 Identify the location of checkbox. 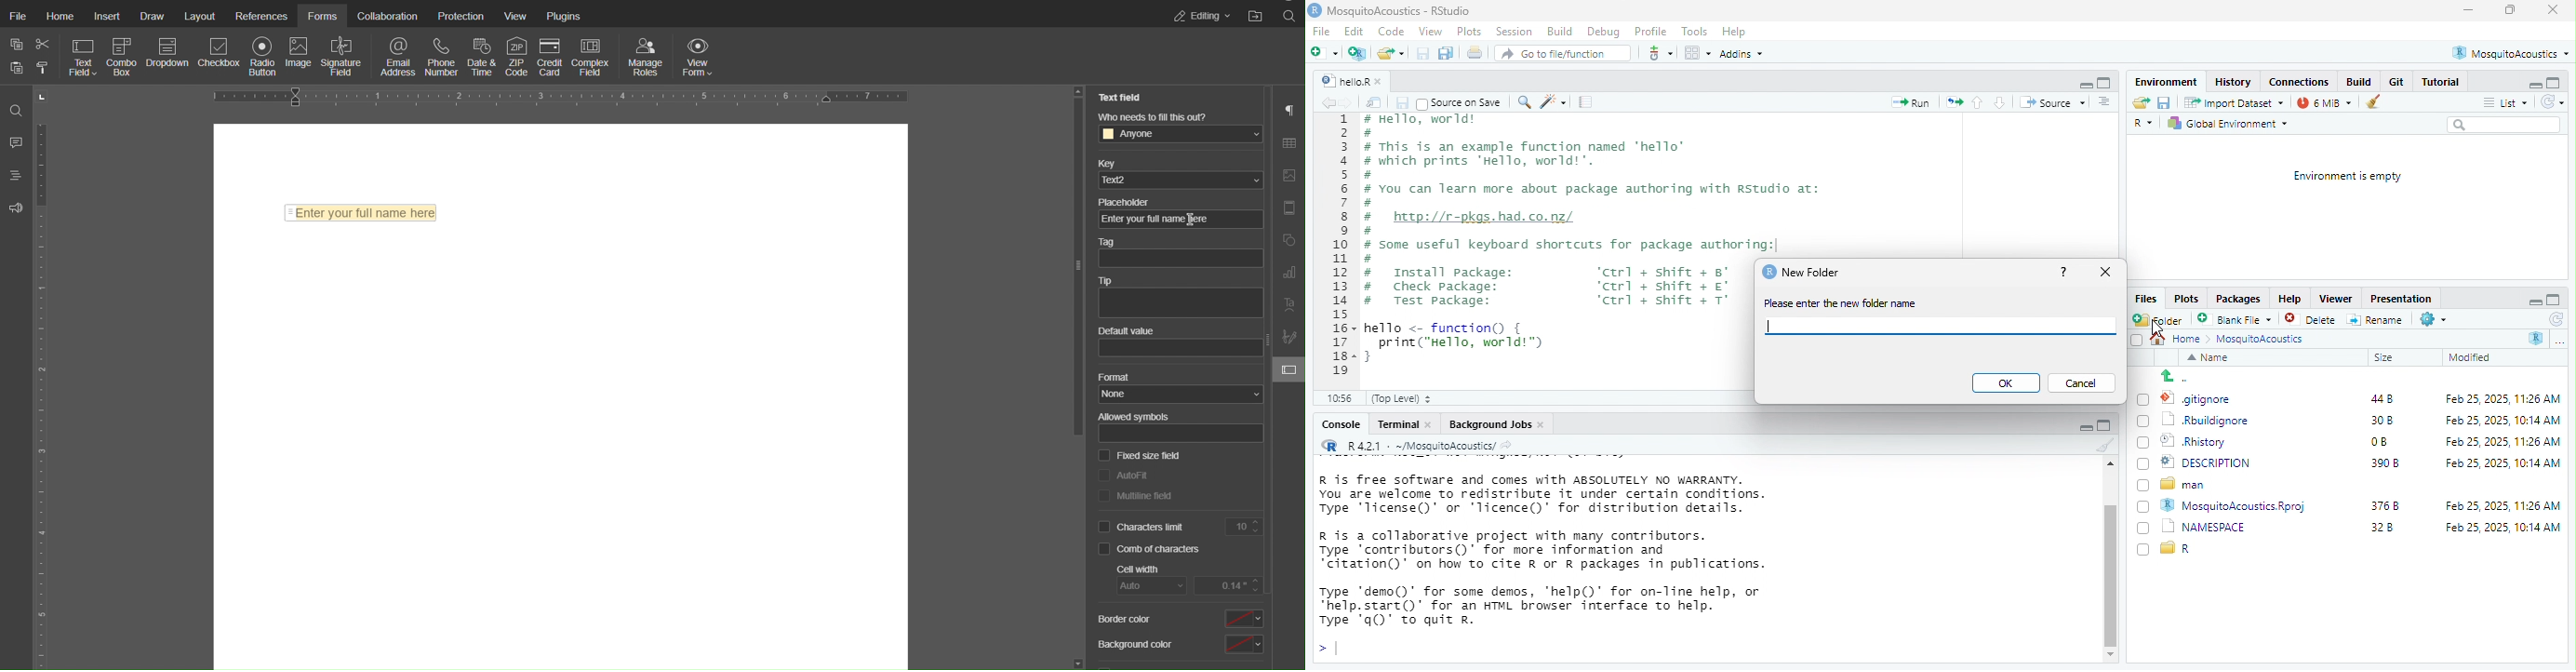
(2140, 550).